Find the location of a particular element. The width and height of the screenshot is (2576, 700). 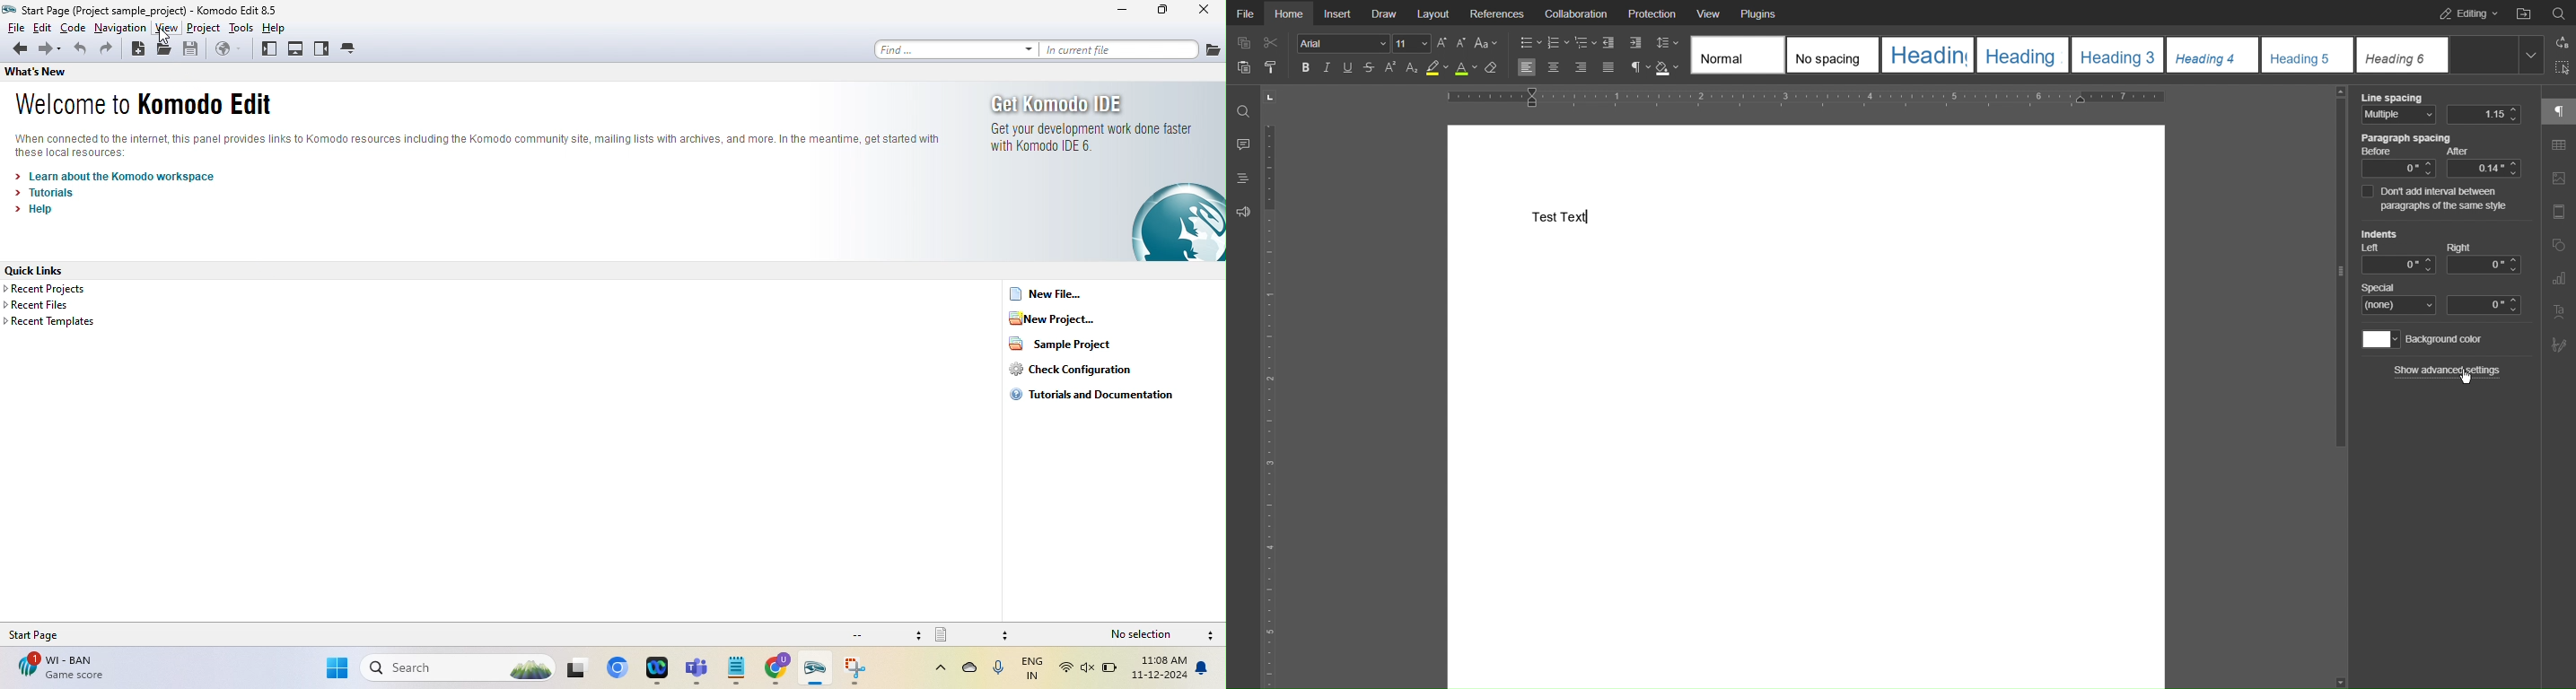

Line Spacing is located at coordinates (2442, 109).